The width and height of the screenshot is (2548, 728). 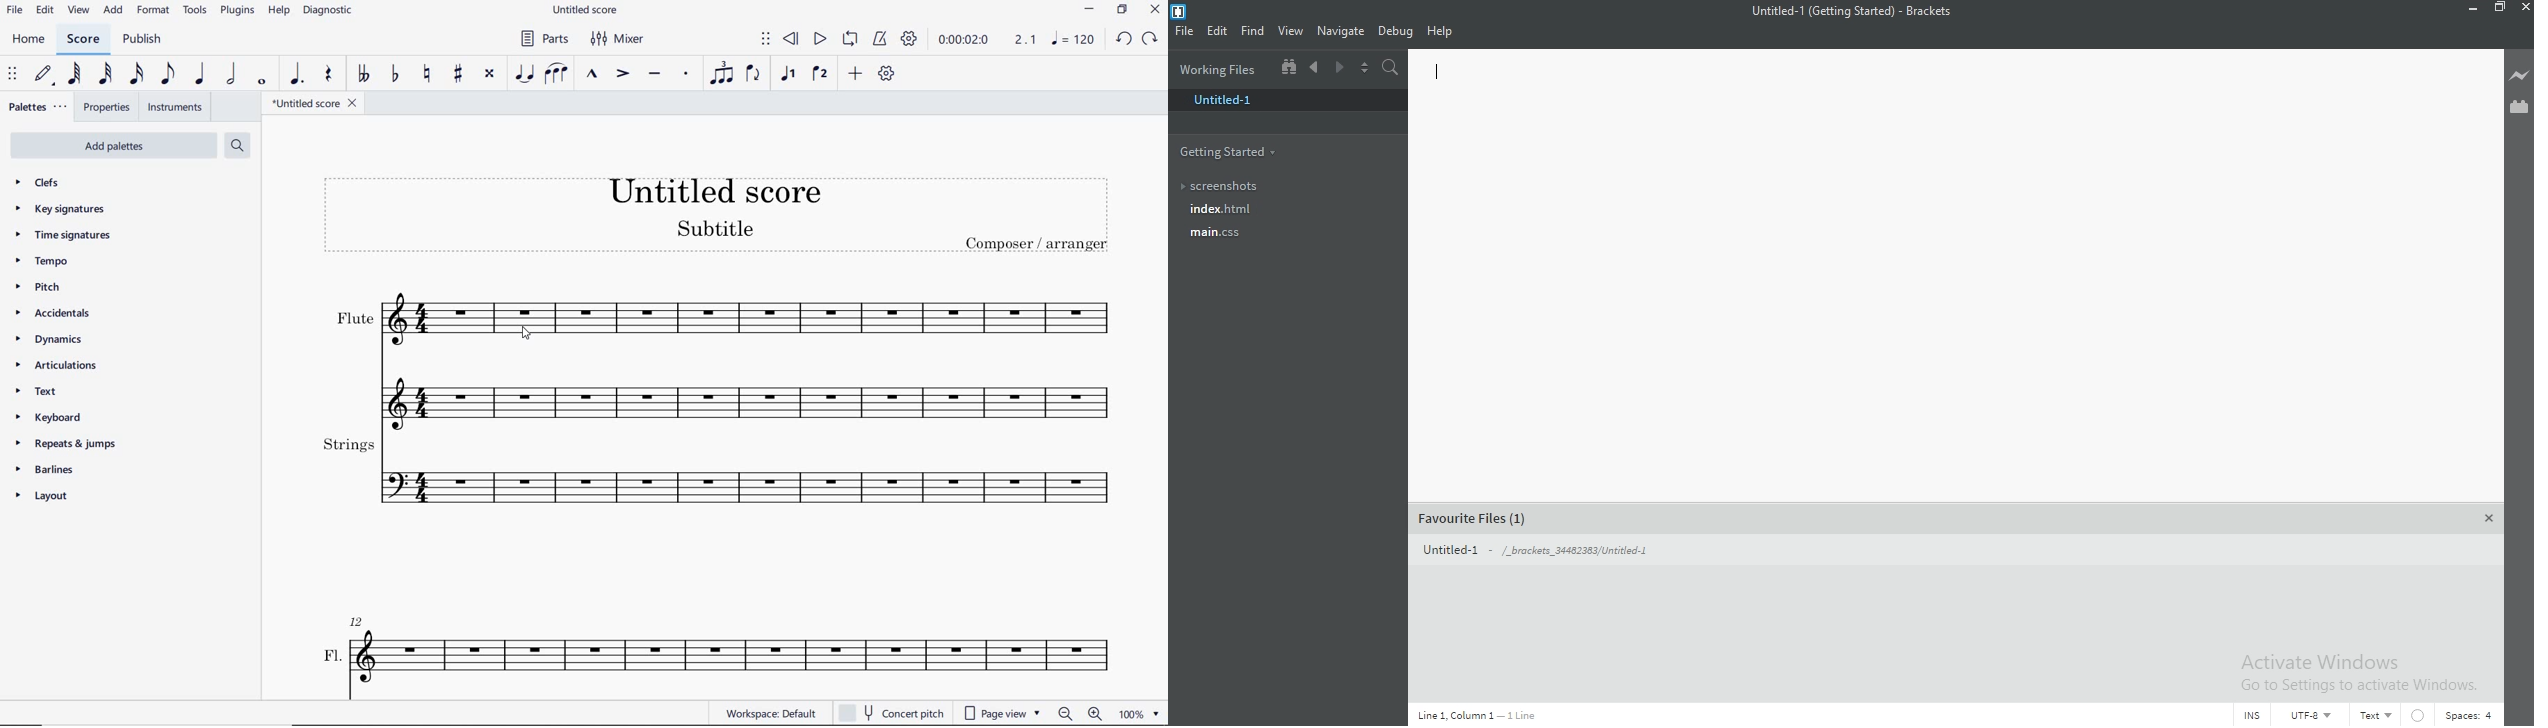 What do you see at coordinates (136, 74) in the screenshot?
I see `16TH NOTE` at bounding box center [136, 74].